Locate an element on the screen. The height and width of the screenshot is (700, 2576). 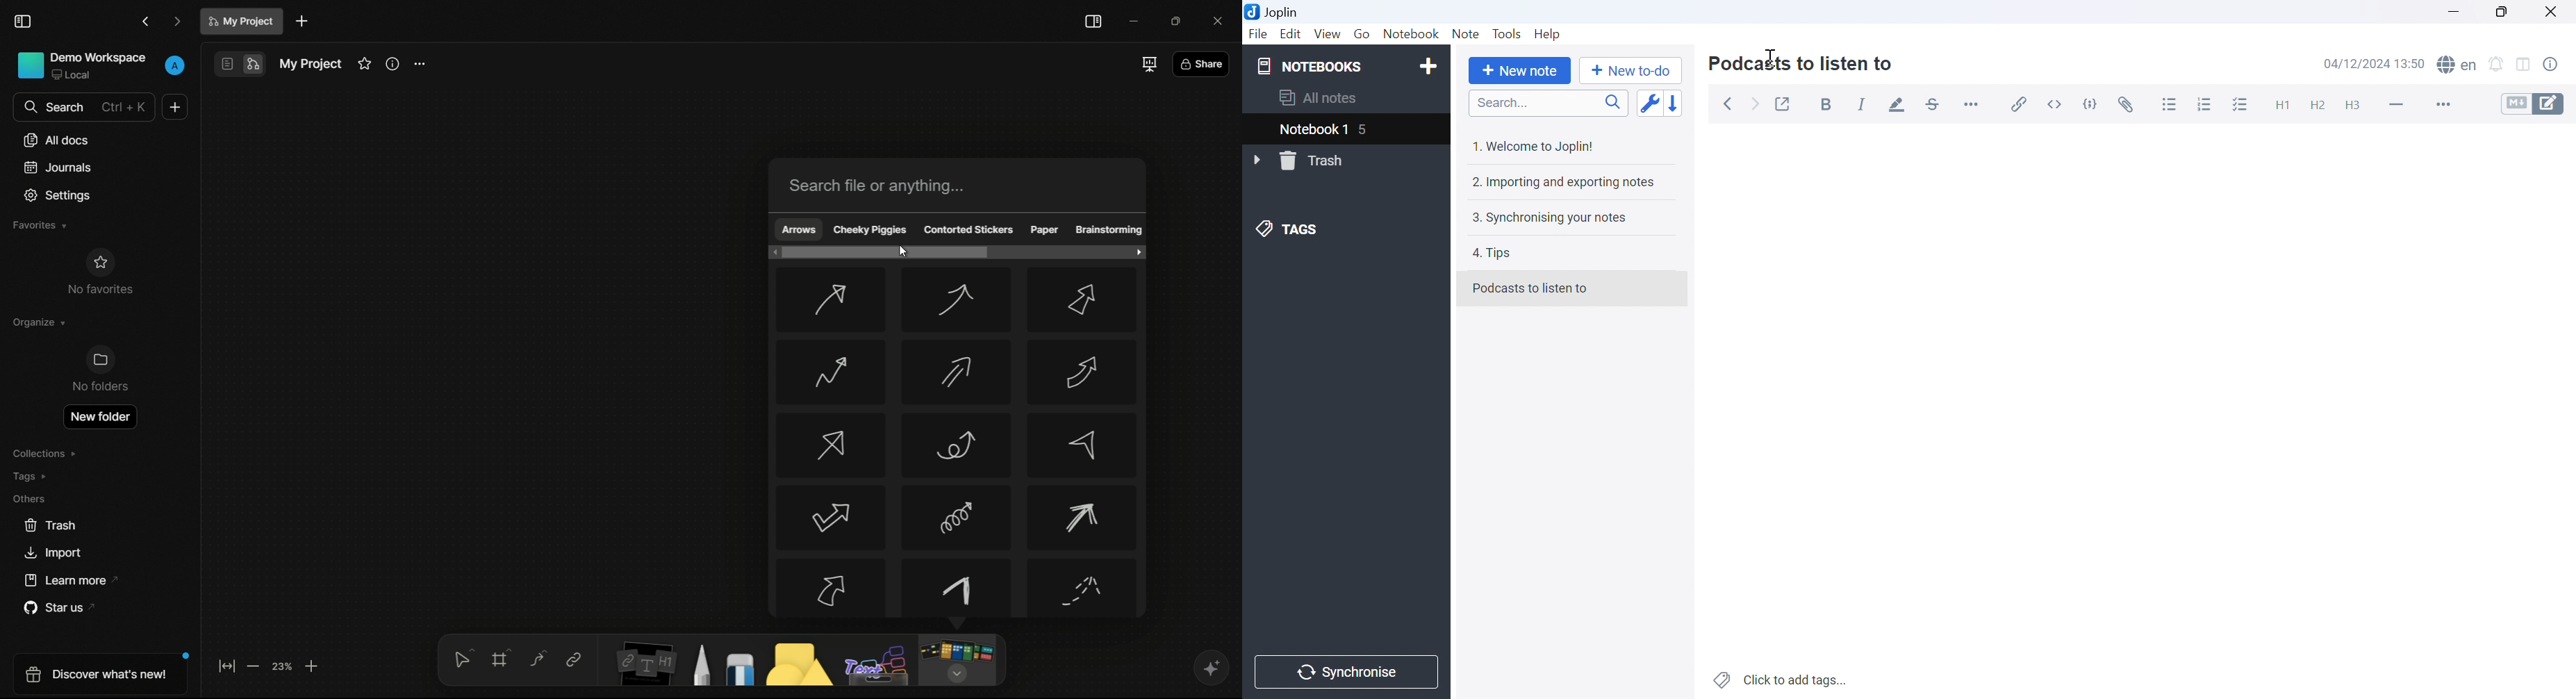
Add notebook is located at coordinates (1428, 68).